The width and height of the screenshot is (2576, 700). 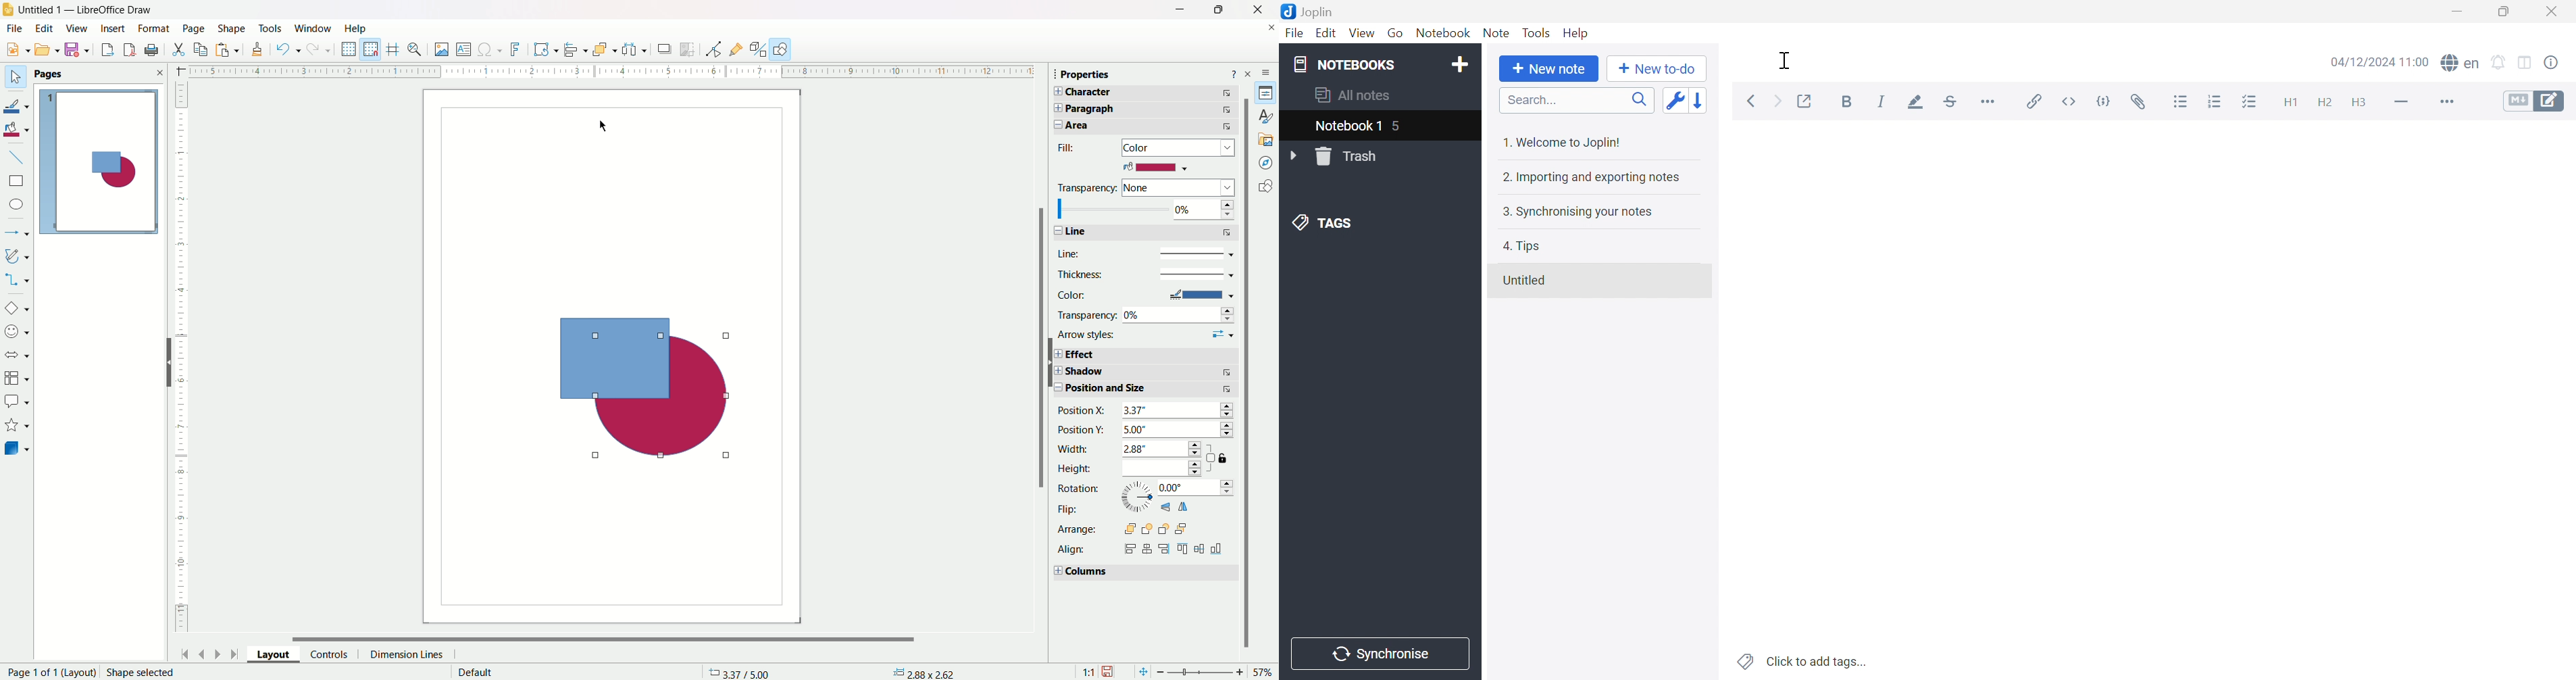 What do you see at coordinates (127, 48) in the screenshot?
I see `export as PDF` at bounding box center [127, 48].